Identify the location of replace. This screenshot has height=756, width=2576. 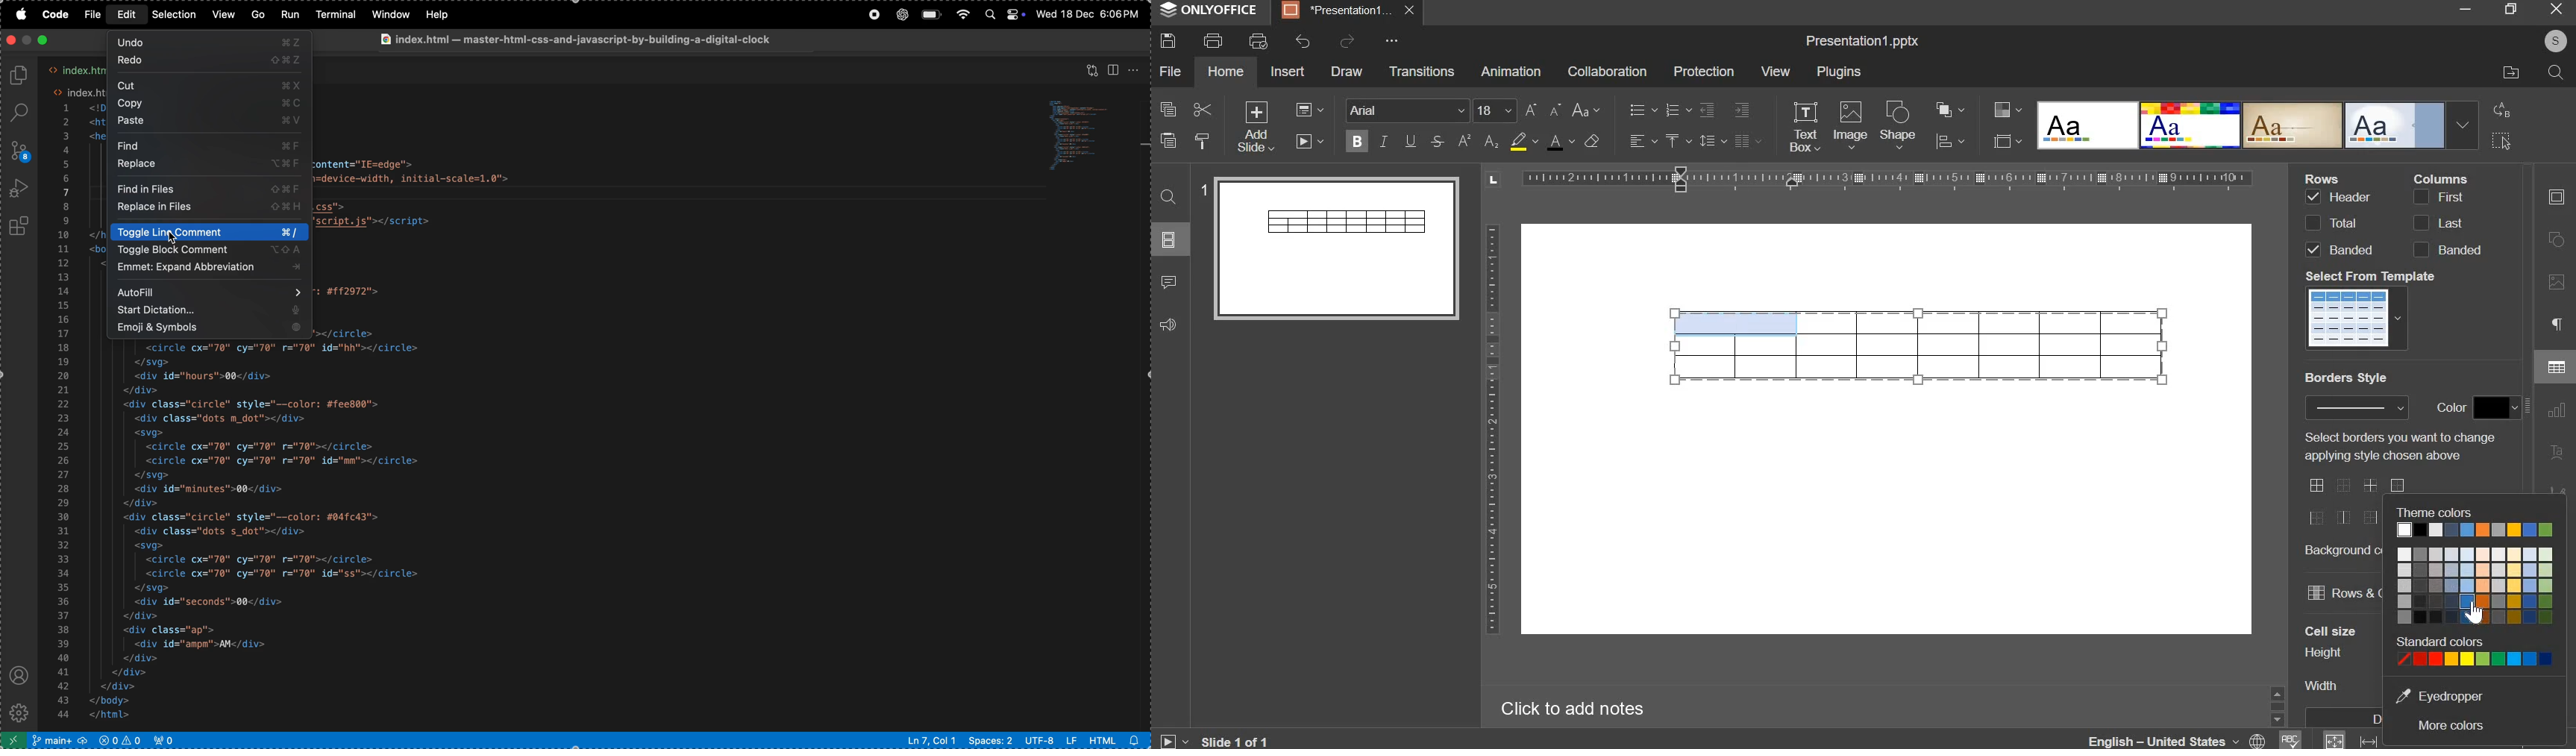
(2499, 109).